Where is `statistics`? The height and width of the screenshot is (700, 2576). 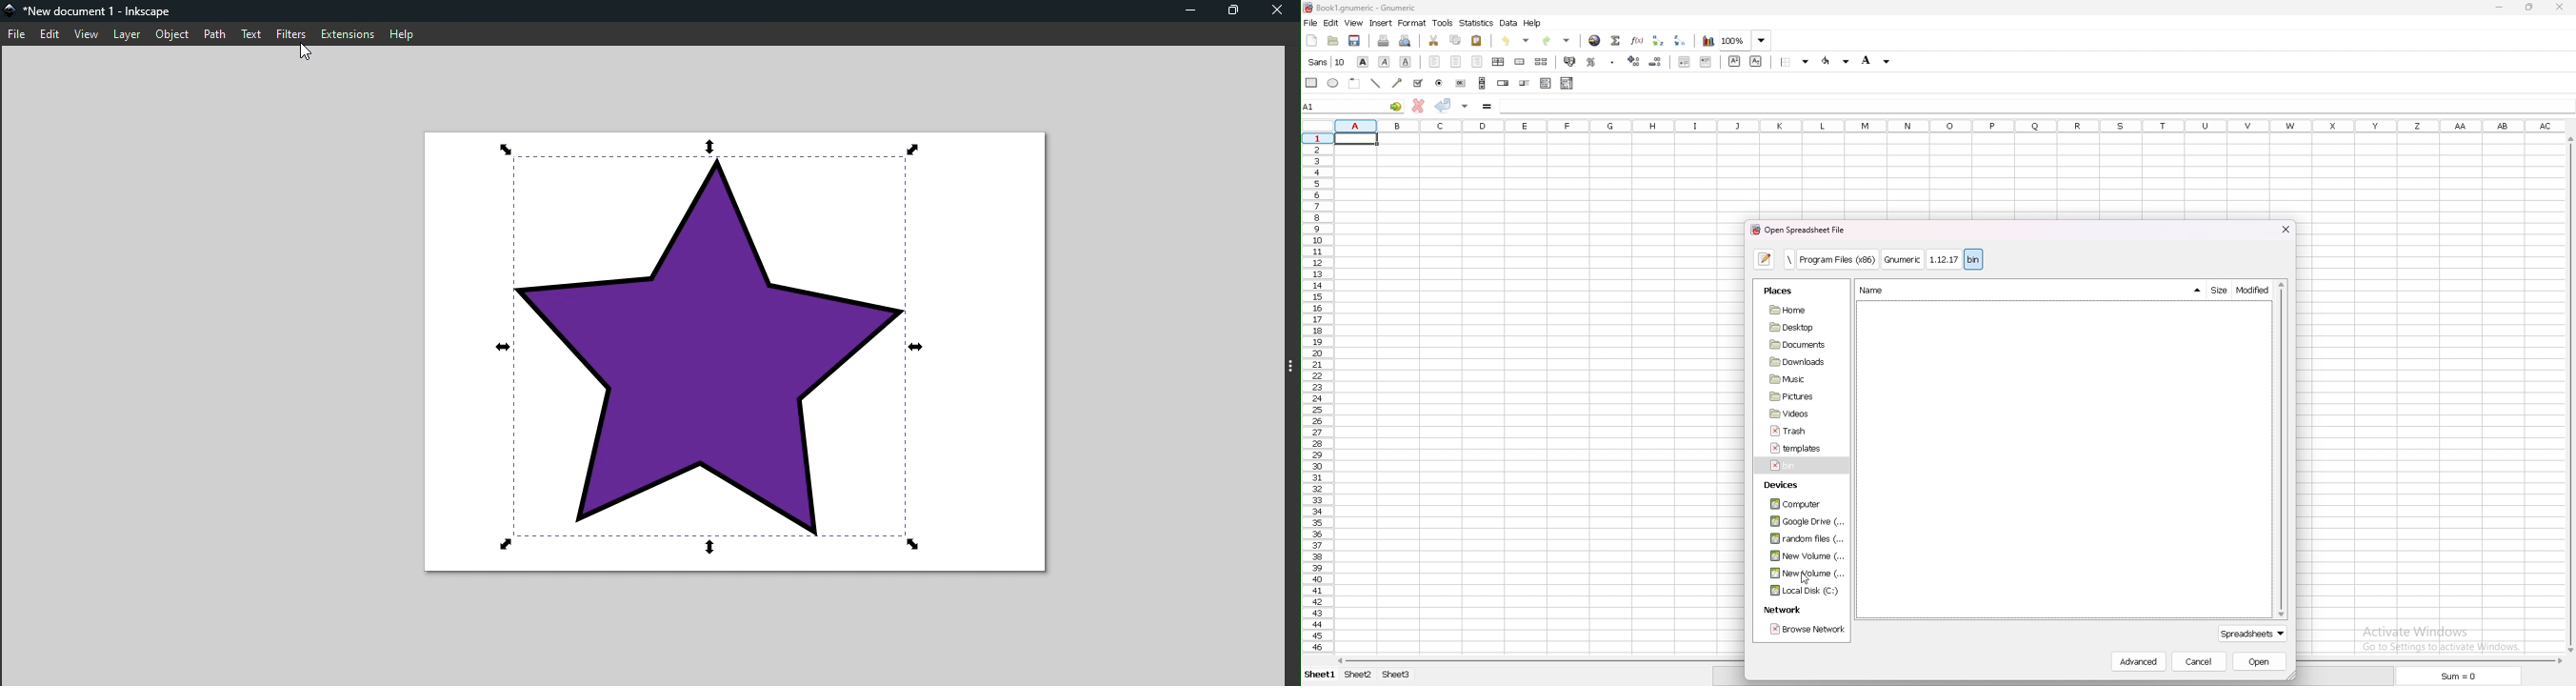 statistics is located at coordinates (1477, 23).